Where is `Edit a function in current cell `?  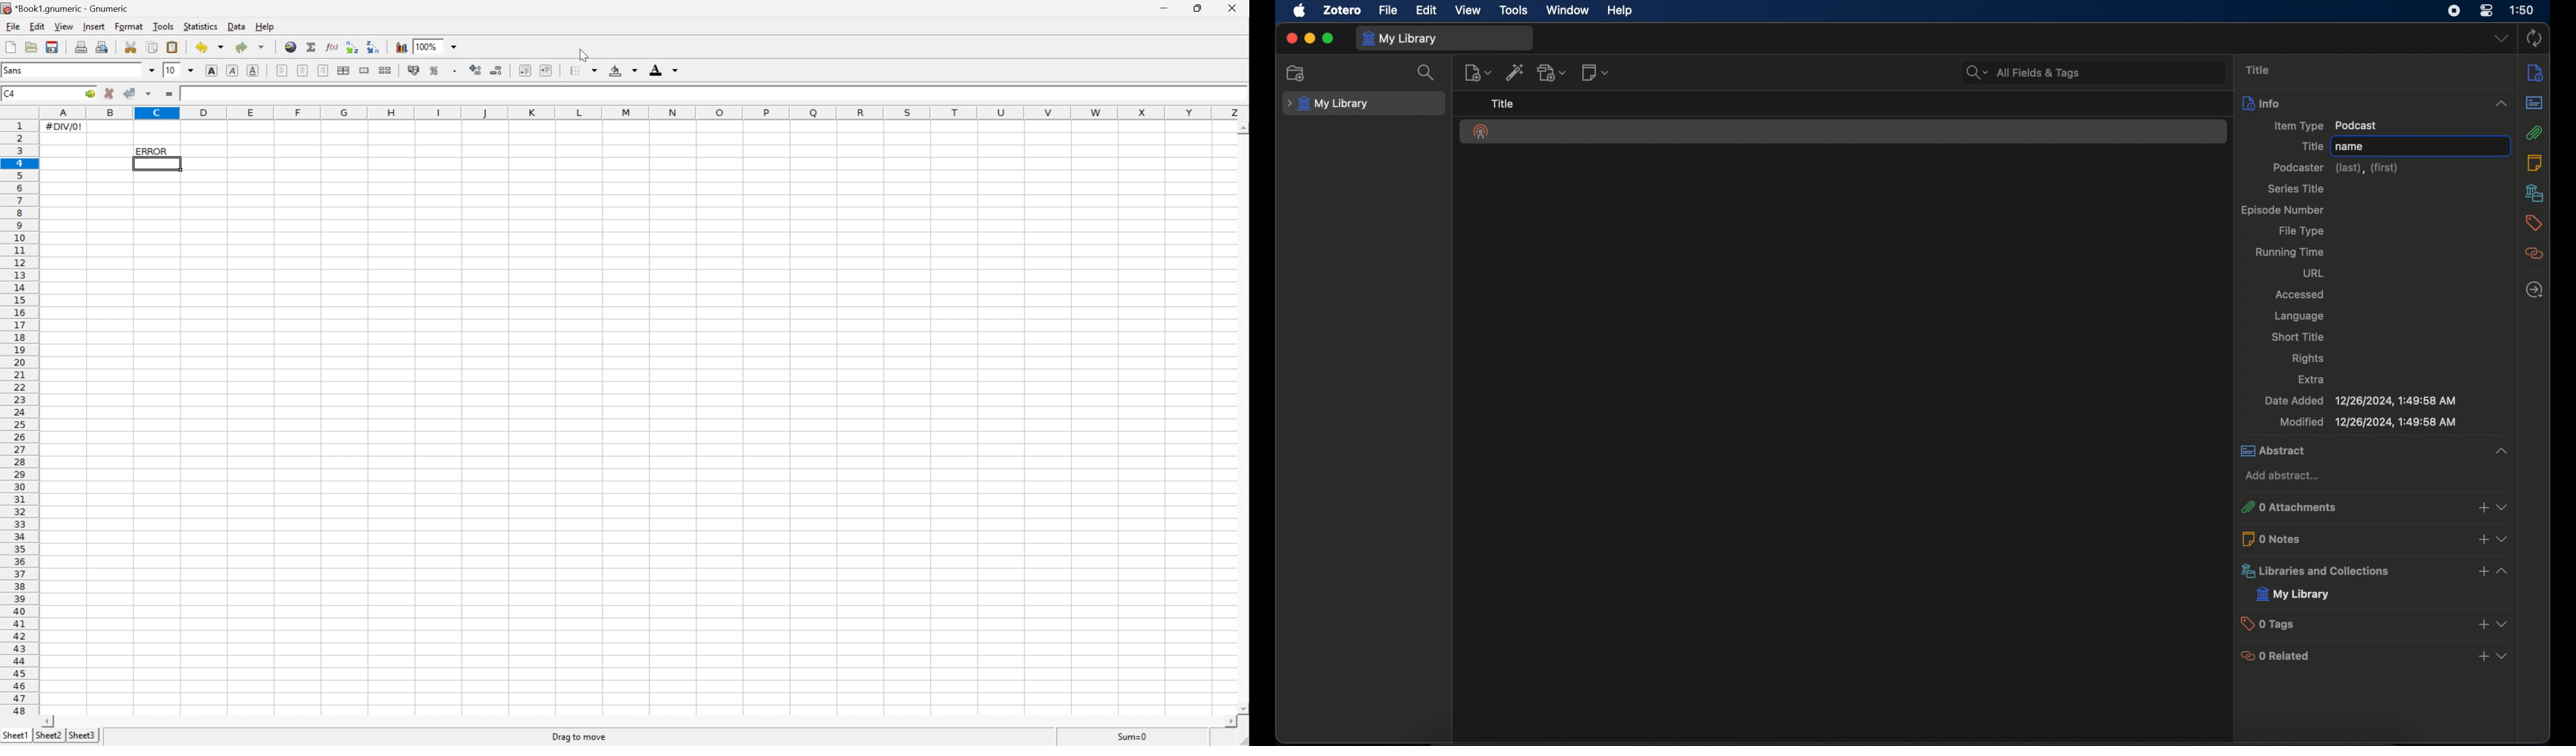 Edit a function in current cell  is located at coordinates (330, 47).